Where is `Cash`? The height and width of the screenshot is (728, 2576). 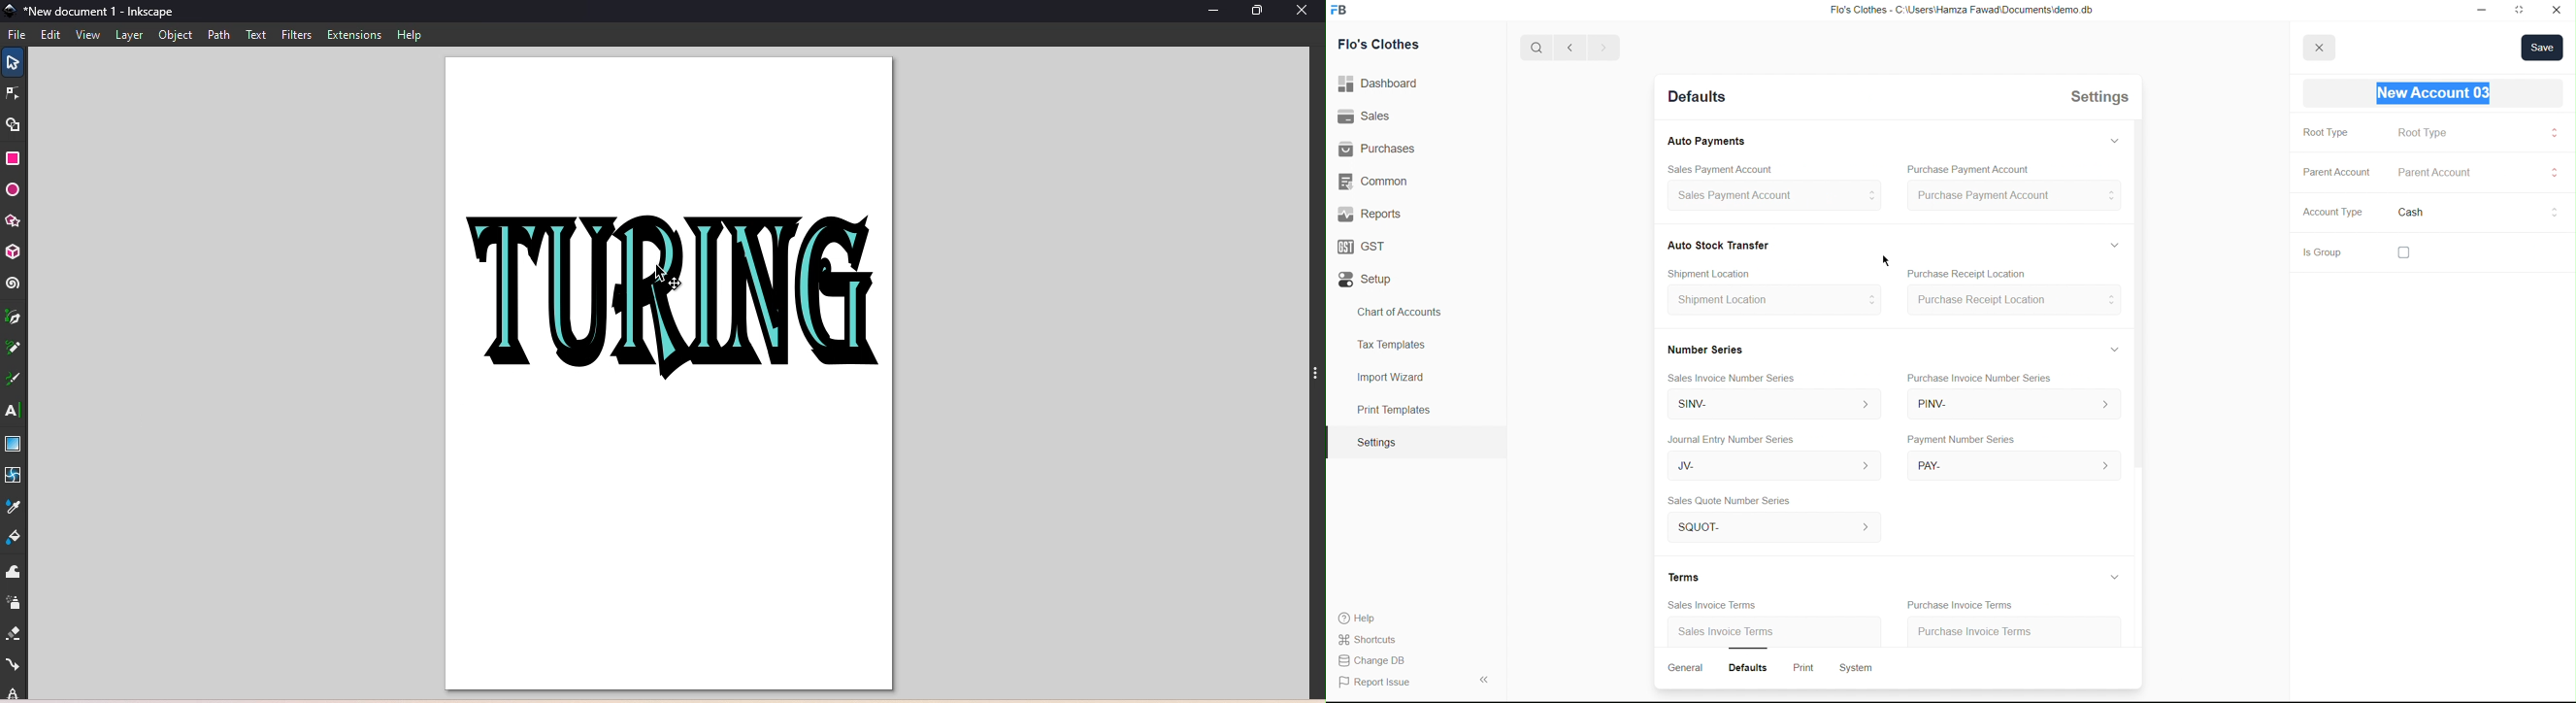 Cash is located at coordinates (2414, 214).